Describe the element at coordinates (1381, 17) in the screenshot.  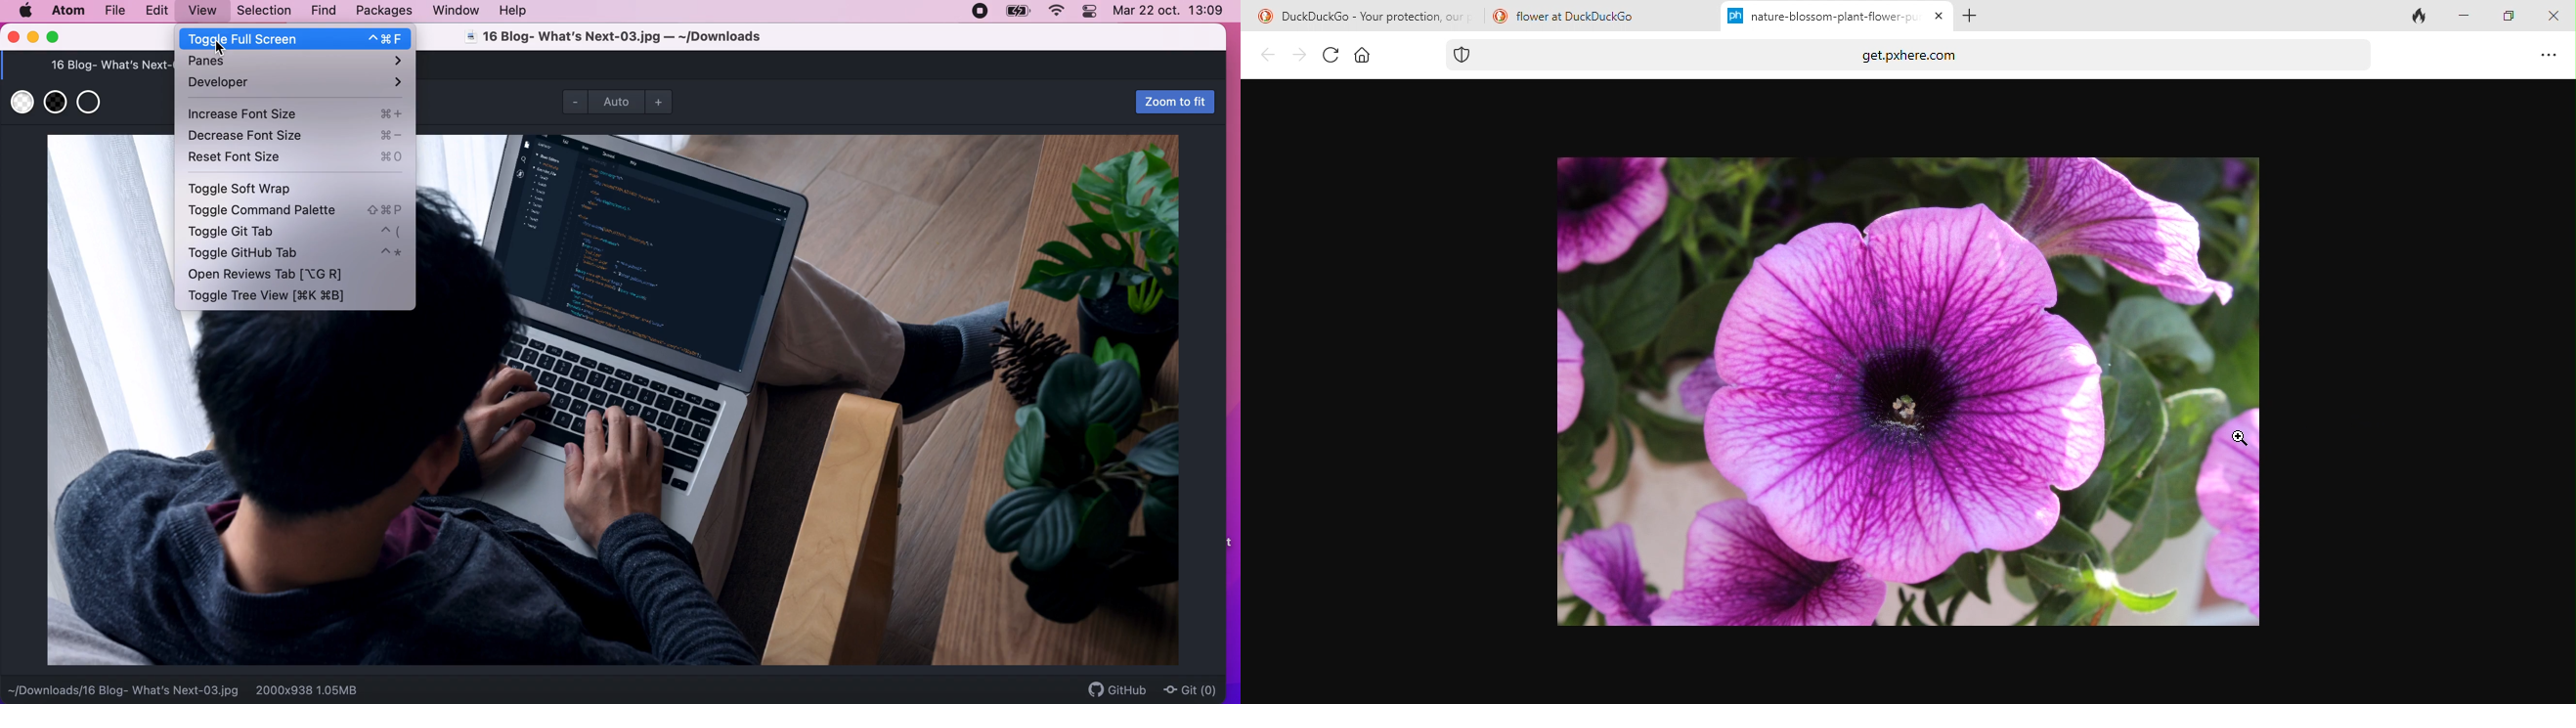
I see `DuckDuckGo - Your protection, our priority` at that location.